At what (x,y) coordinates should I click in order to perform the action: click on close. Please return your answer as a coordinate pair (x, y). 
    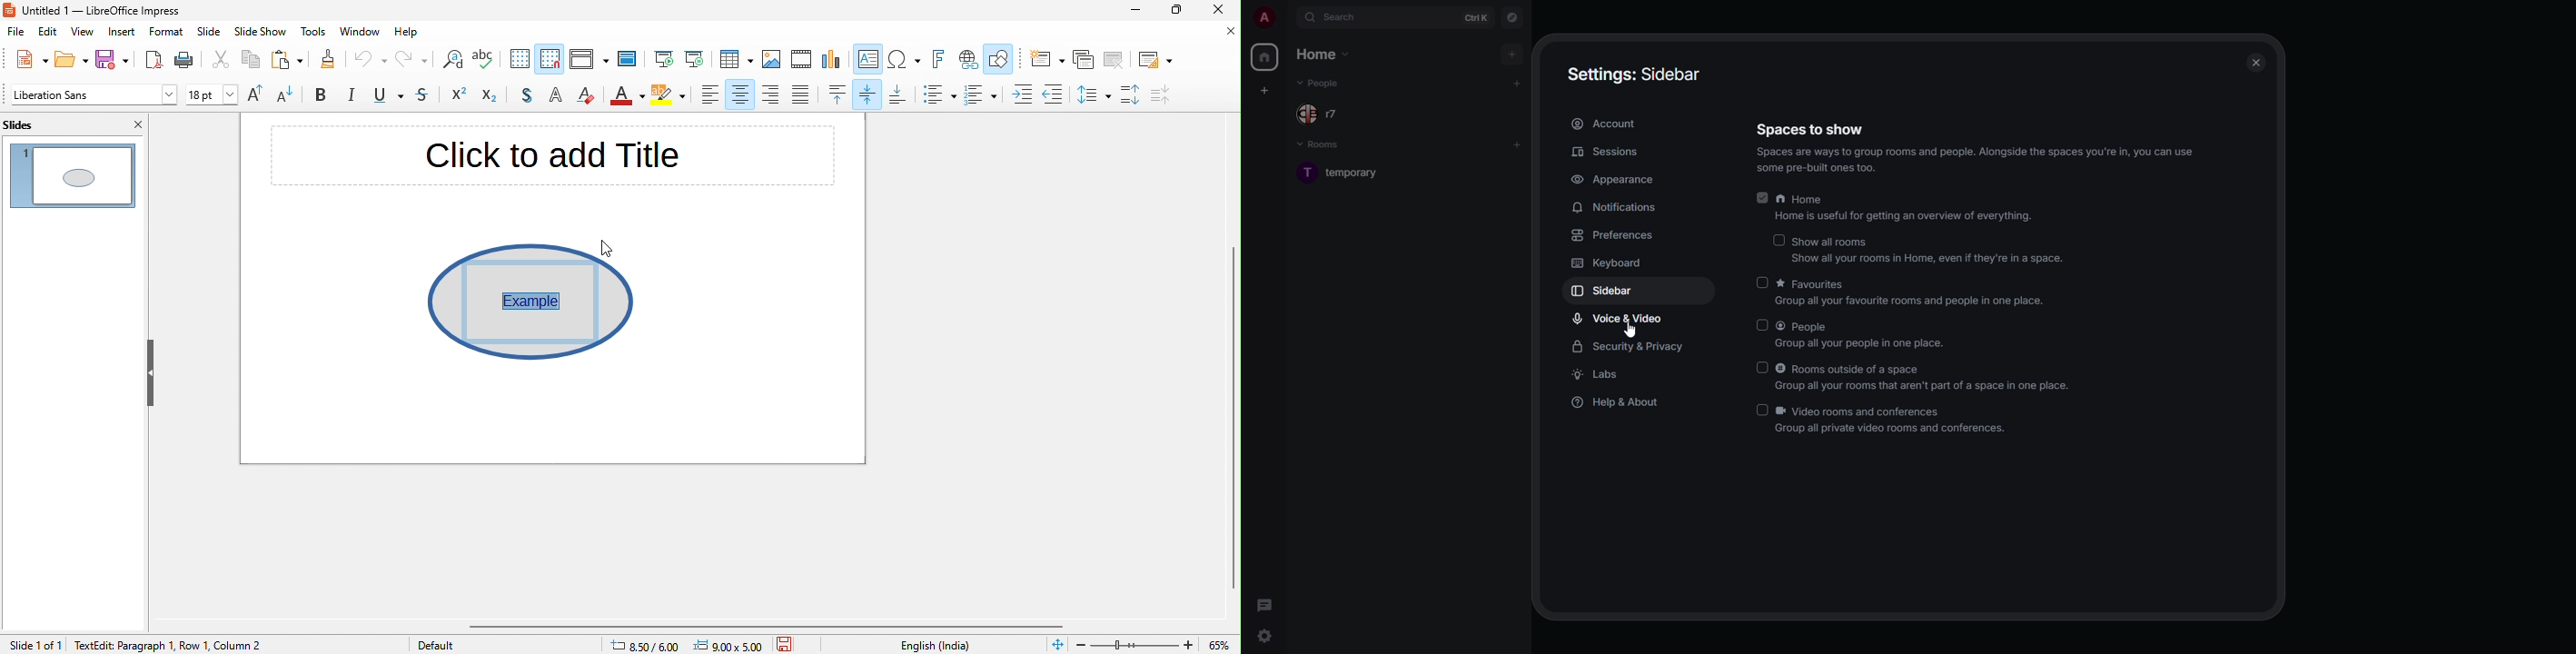
    Looking at the image, I should click on (134, 124).